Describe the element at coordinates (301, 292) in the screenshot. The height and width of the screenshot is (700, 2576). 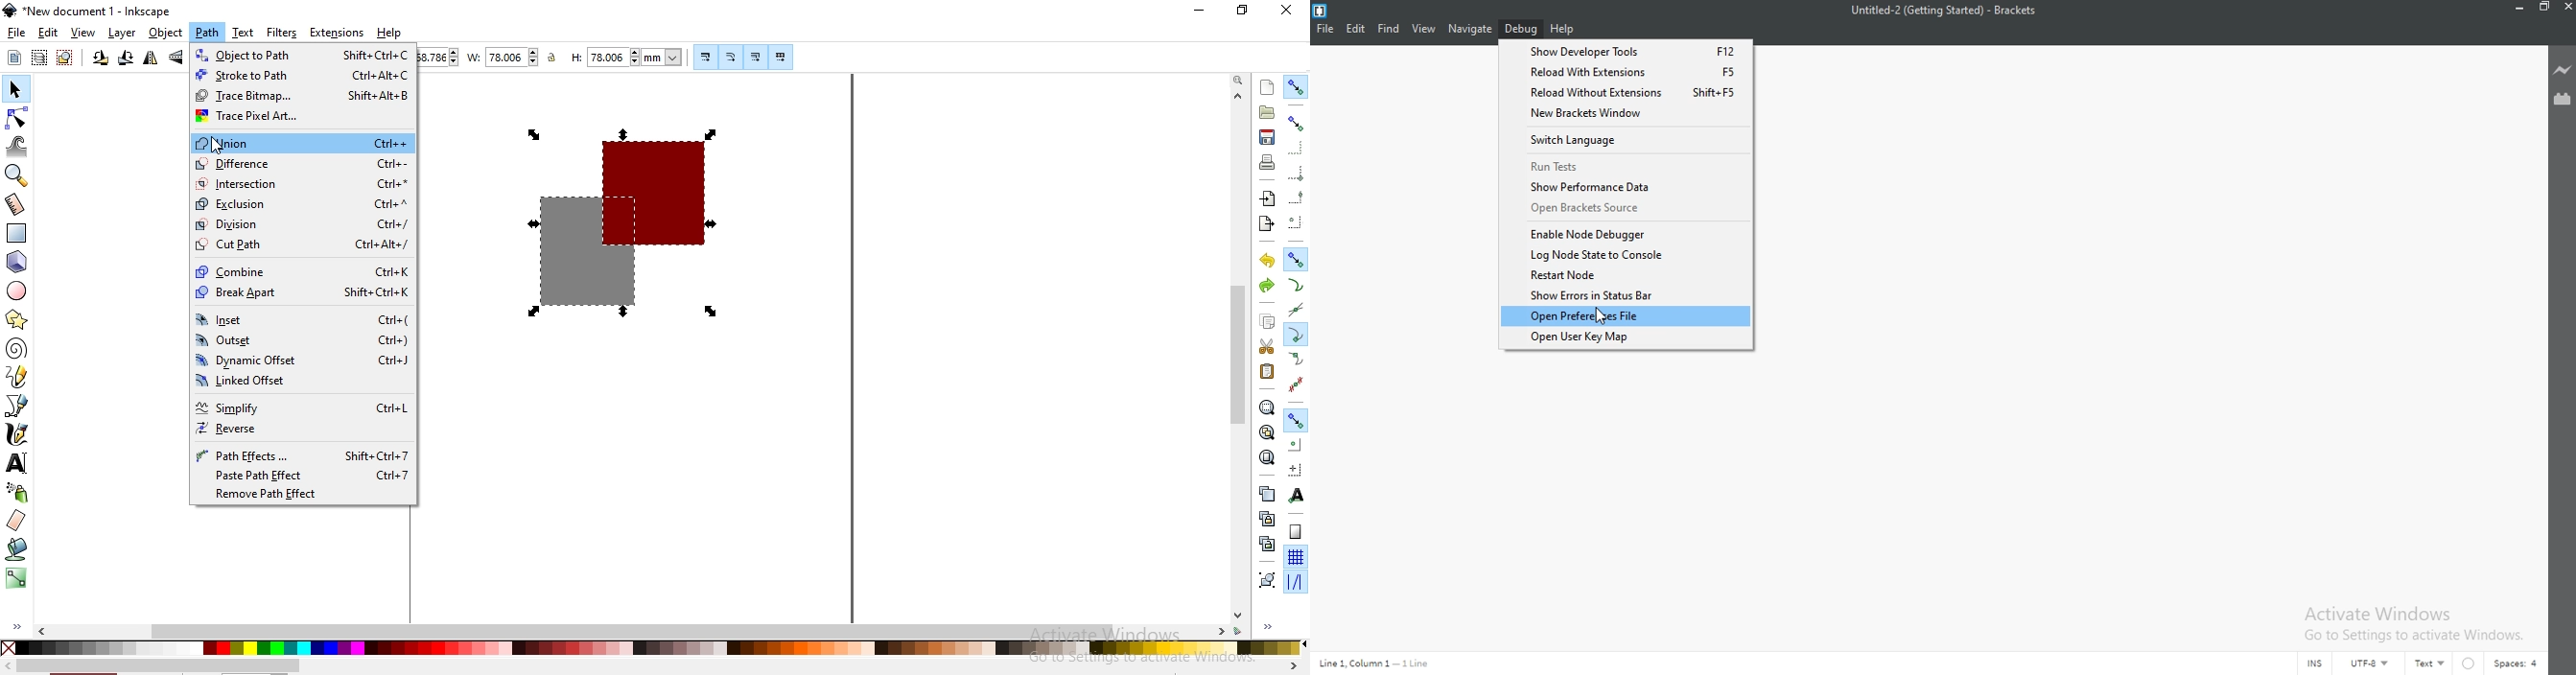
I see `break apart` at that location.